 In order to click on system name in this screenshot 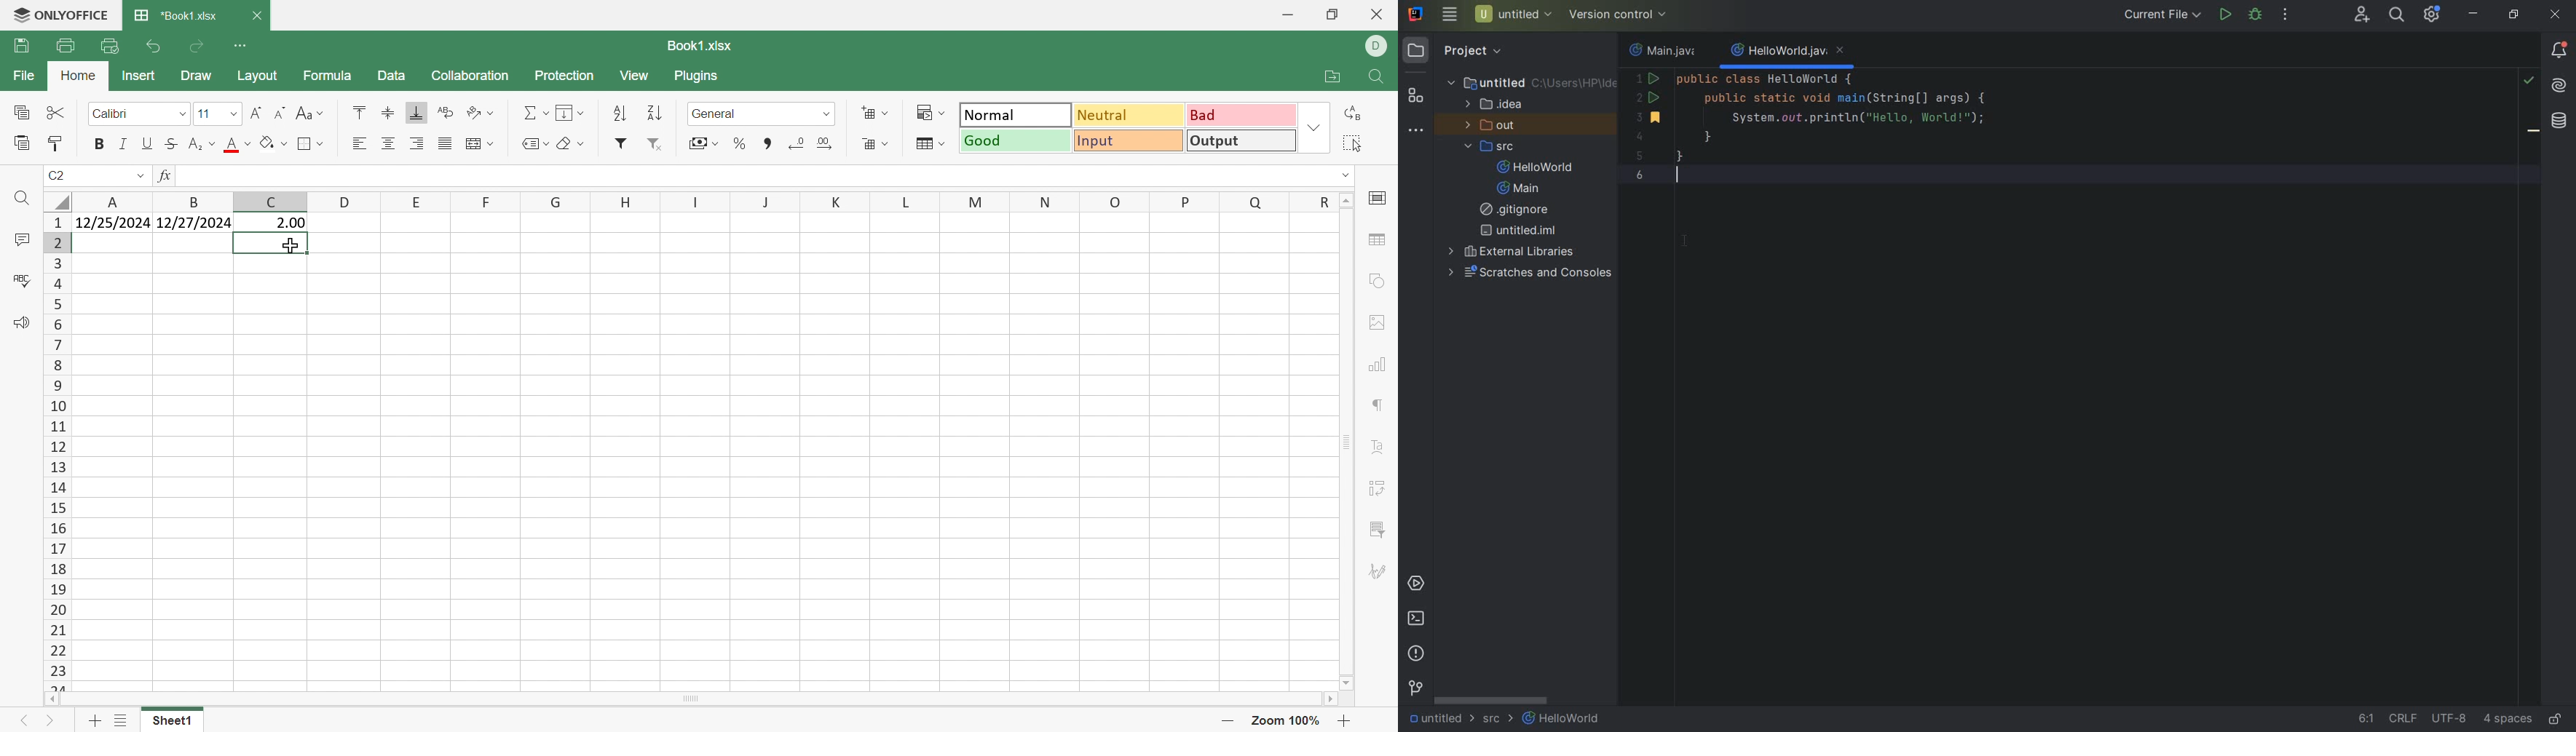, I will do `click(1416, 14)`.